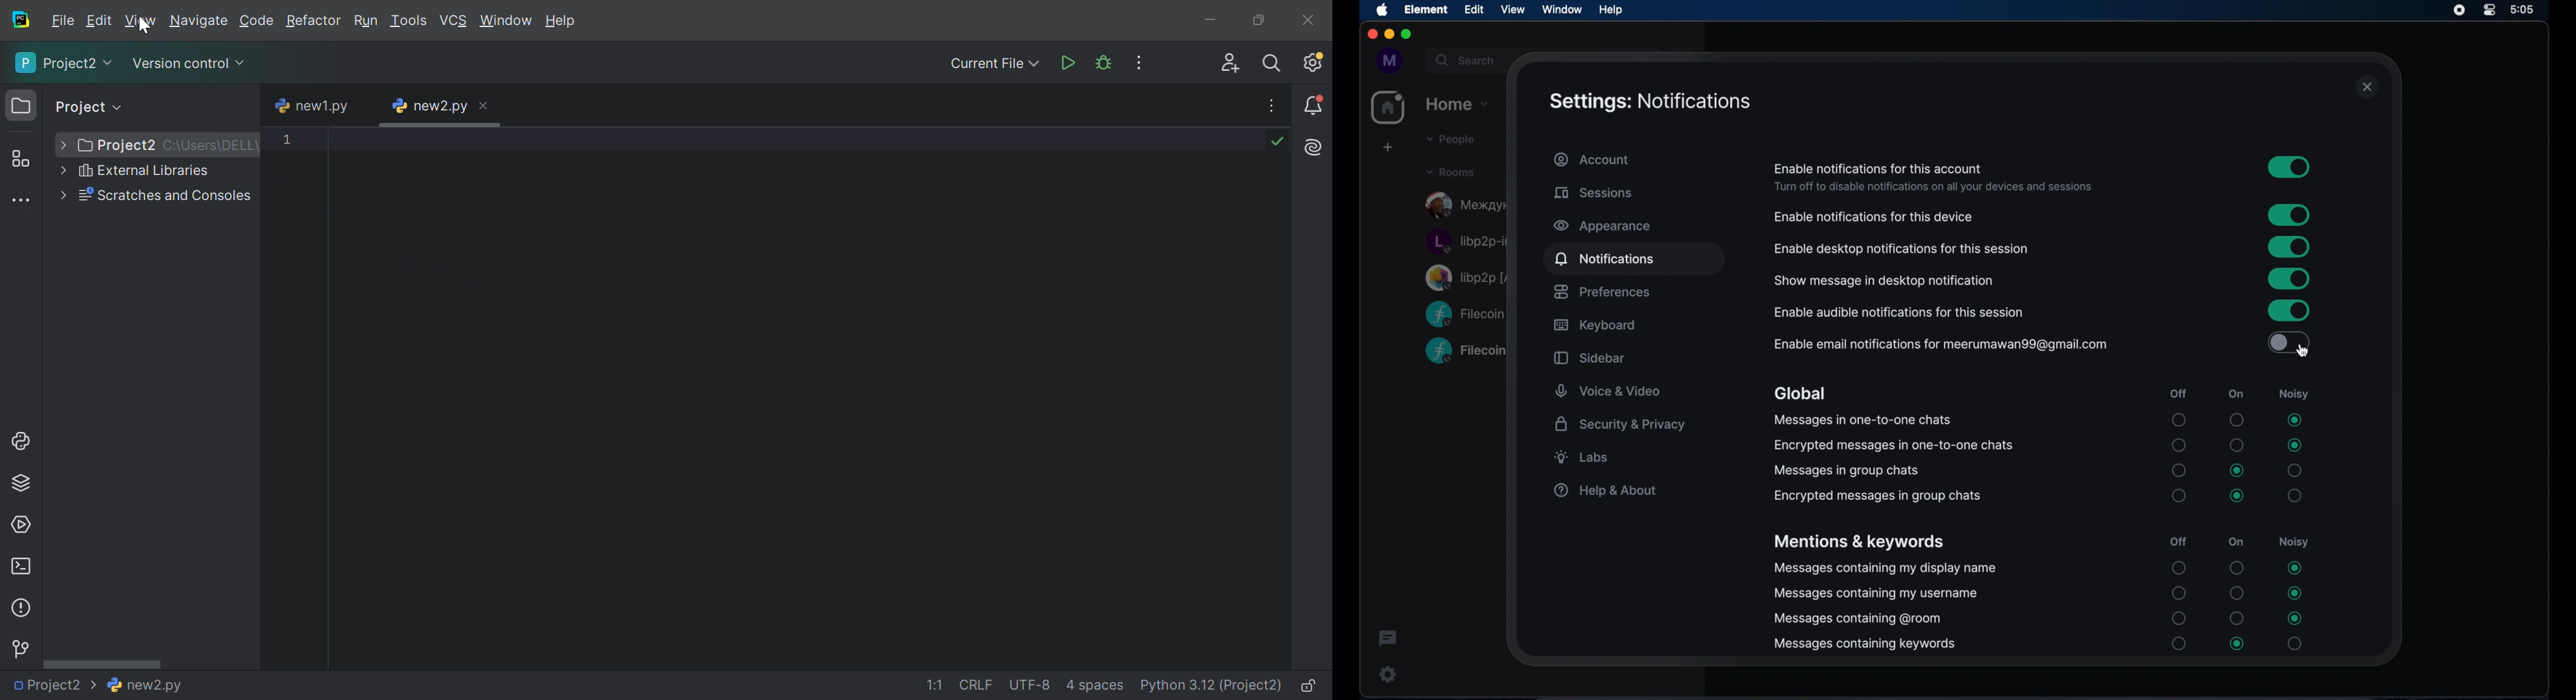 The width and height of the screenshot is (2576, 700). I want to click on radio button, so click(2236, 419).